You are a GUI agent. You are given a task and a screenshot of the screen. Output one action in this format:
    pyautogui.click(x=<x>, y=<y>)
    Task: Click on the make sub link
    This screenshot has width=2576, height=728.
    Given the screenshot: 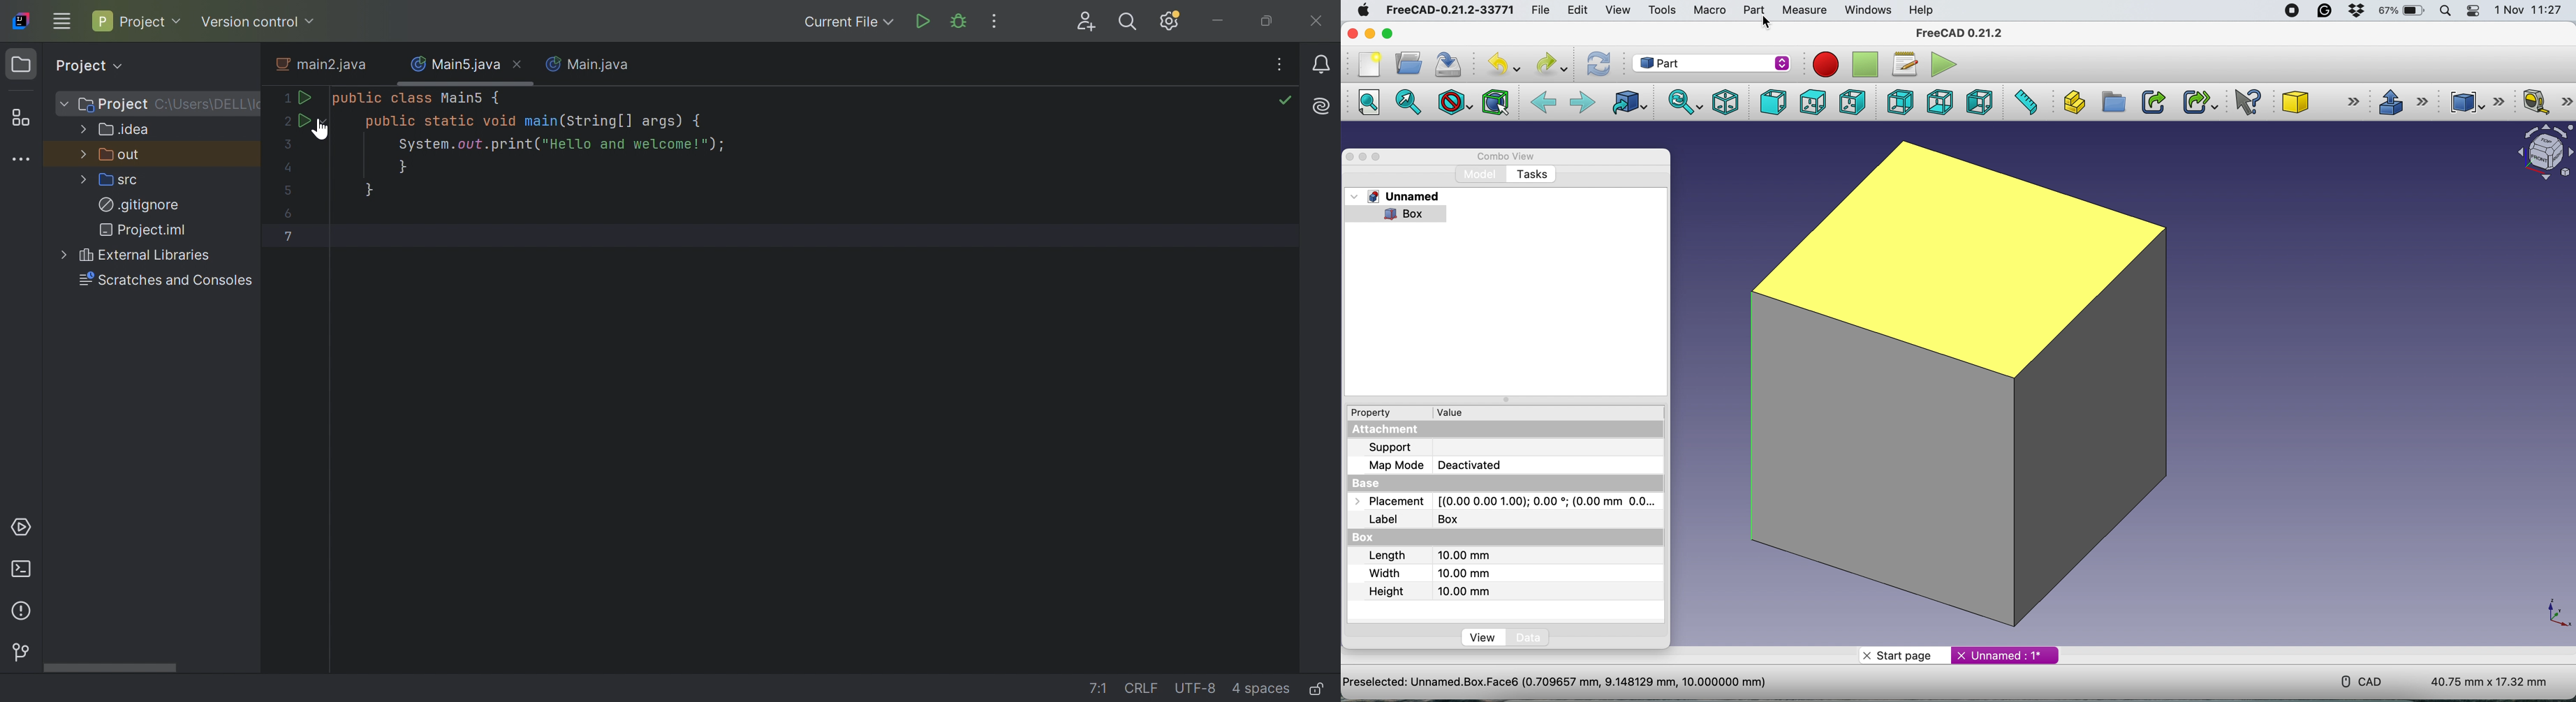 What is the action you would take?
    pyautogui.click(x=2200, y=102)
    